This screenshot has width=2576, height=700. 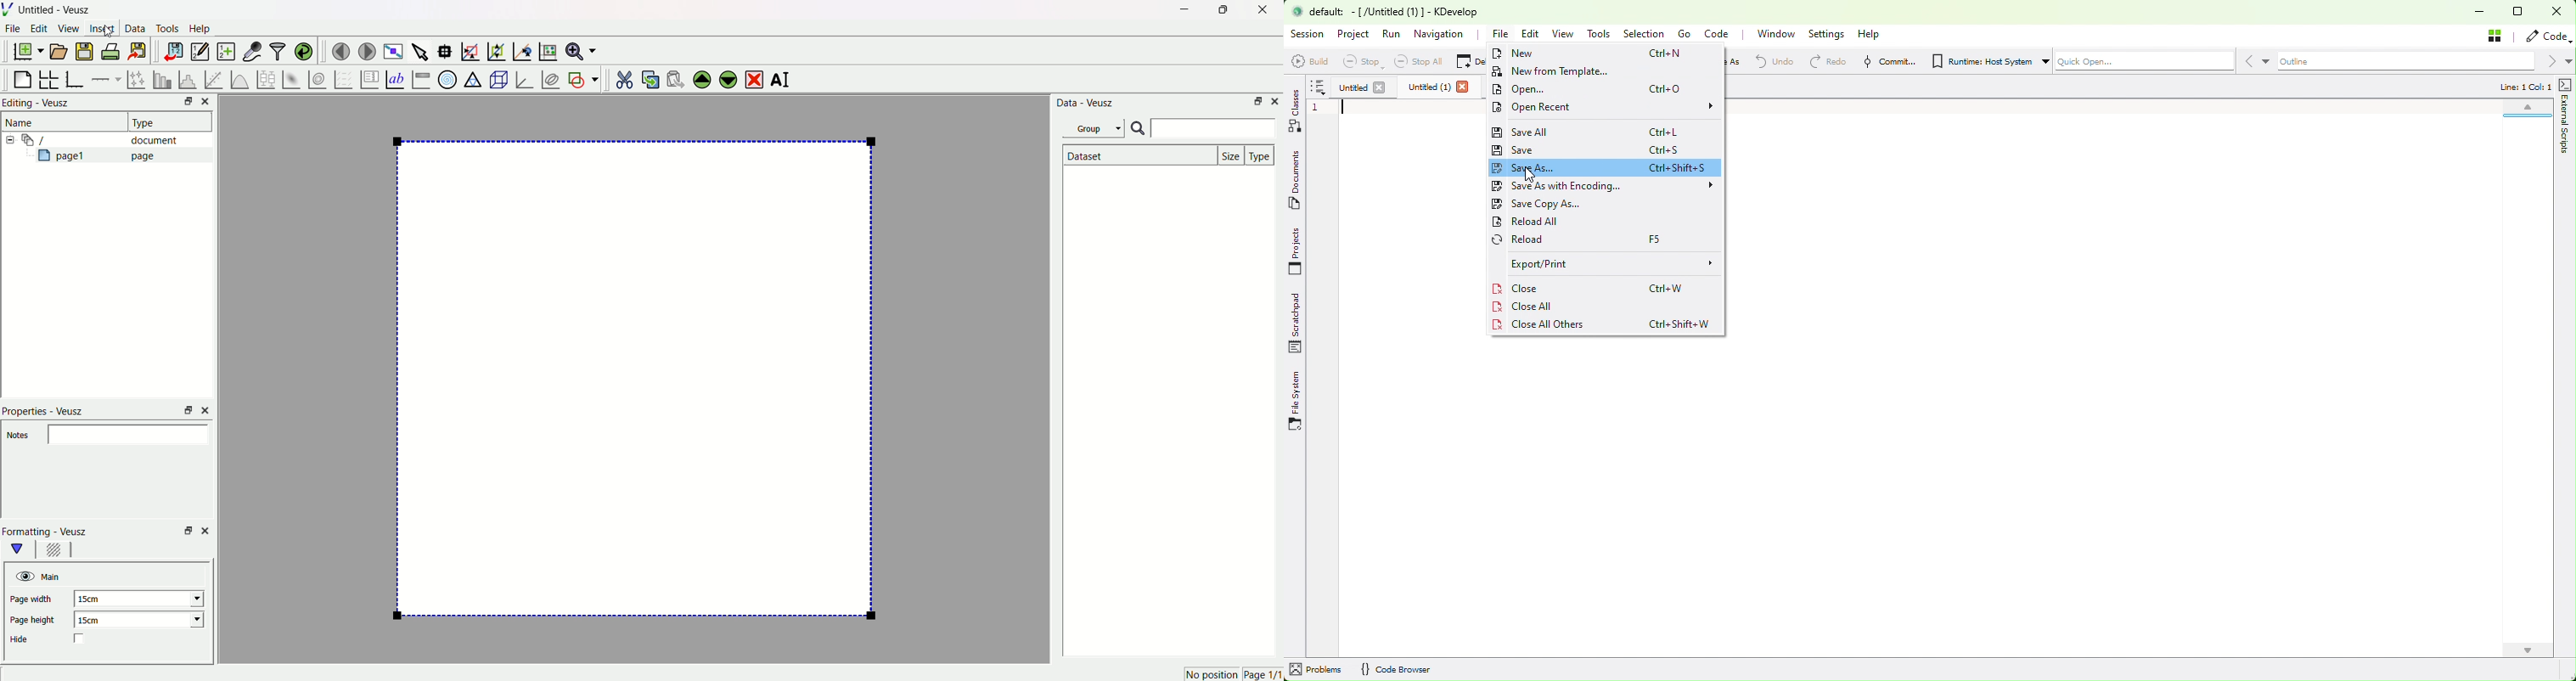 I want to click on close, so click(x=2561, y=12).